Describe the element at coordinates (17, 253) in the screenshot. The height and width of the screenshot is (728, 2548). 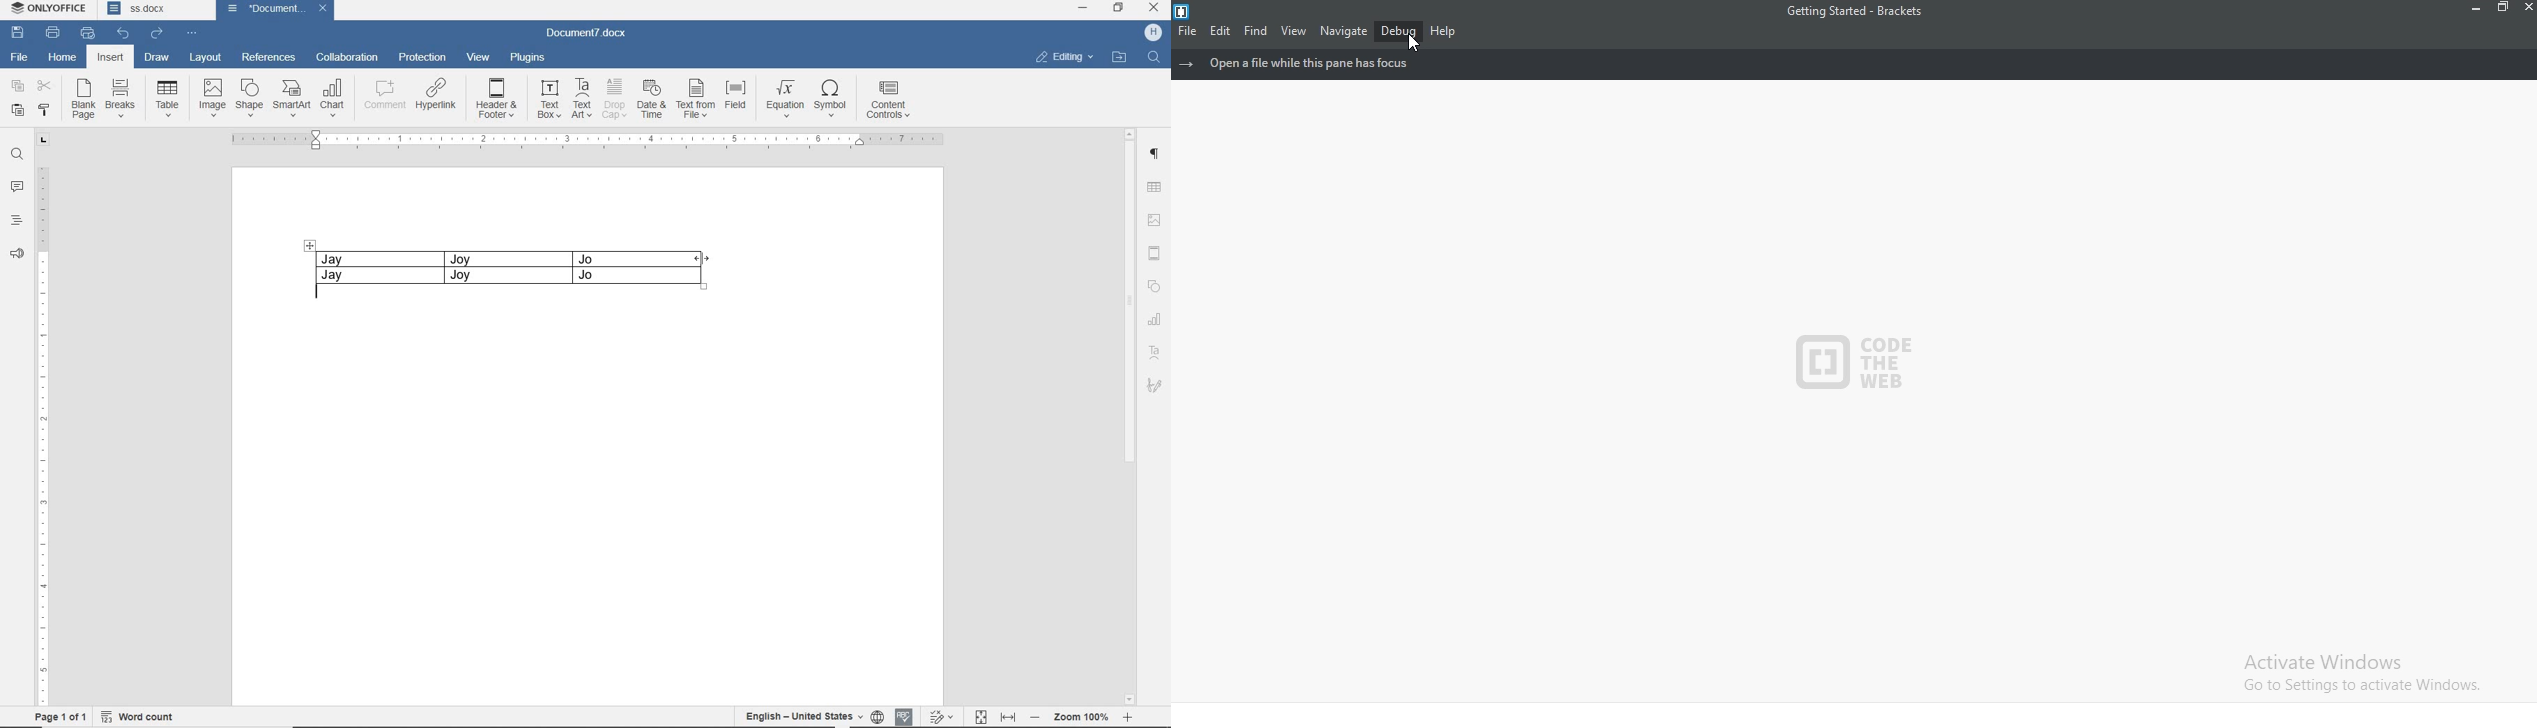
I see `FEEDBACK & SUPPORT` at that location.